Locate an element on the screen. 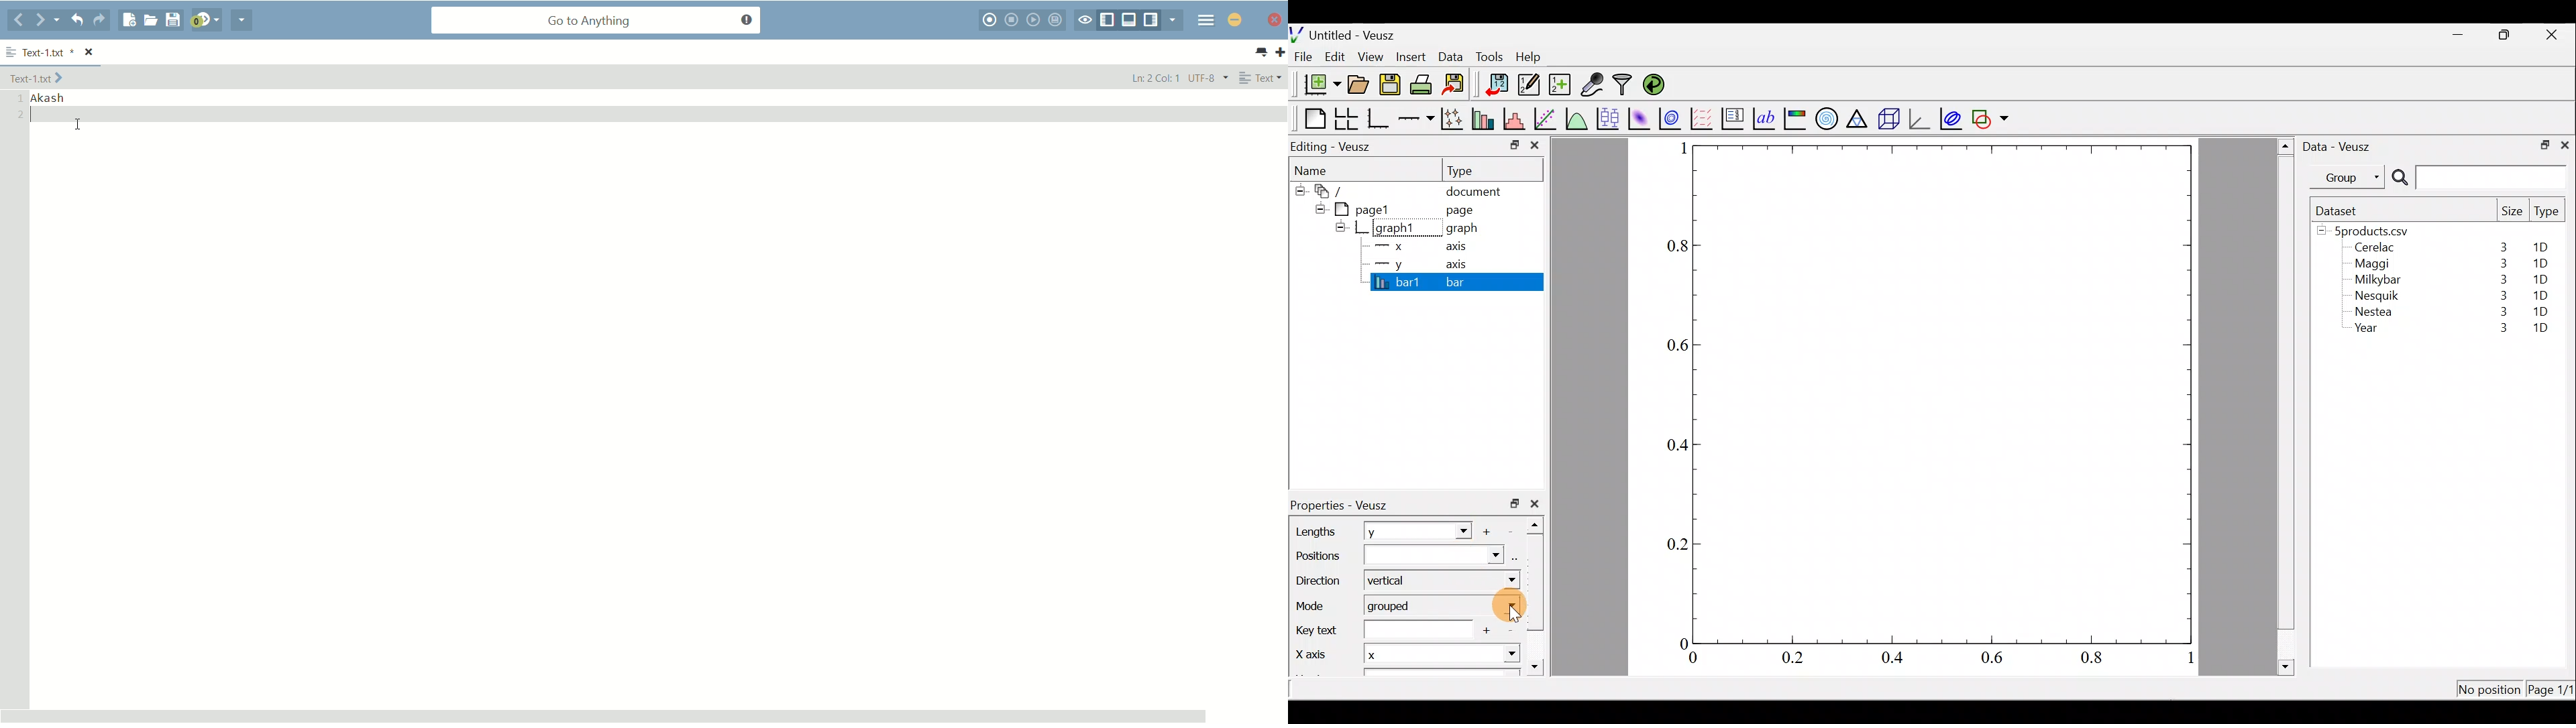  Length dropdown is located at coordinates (1457, 530).